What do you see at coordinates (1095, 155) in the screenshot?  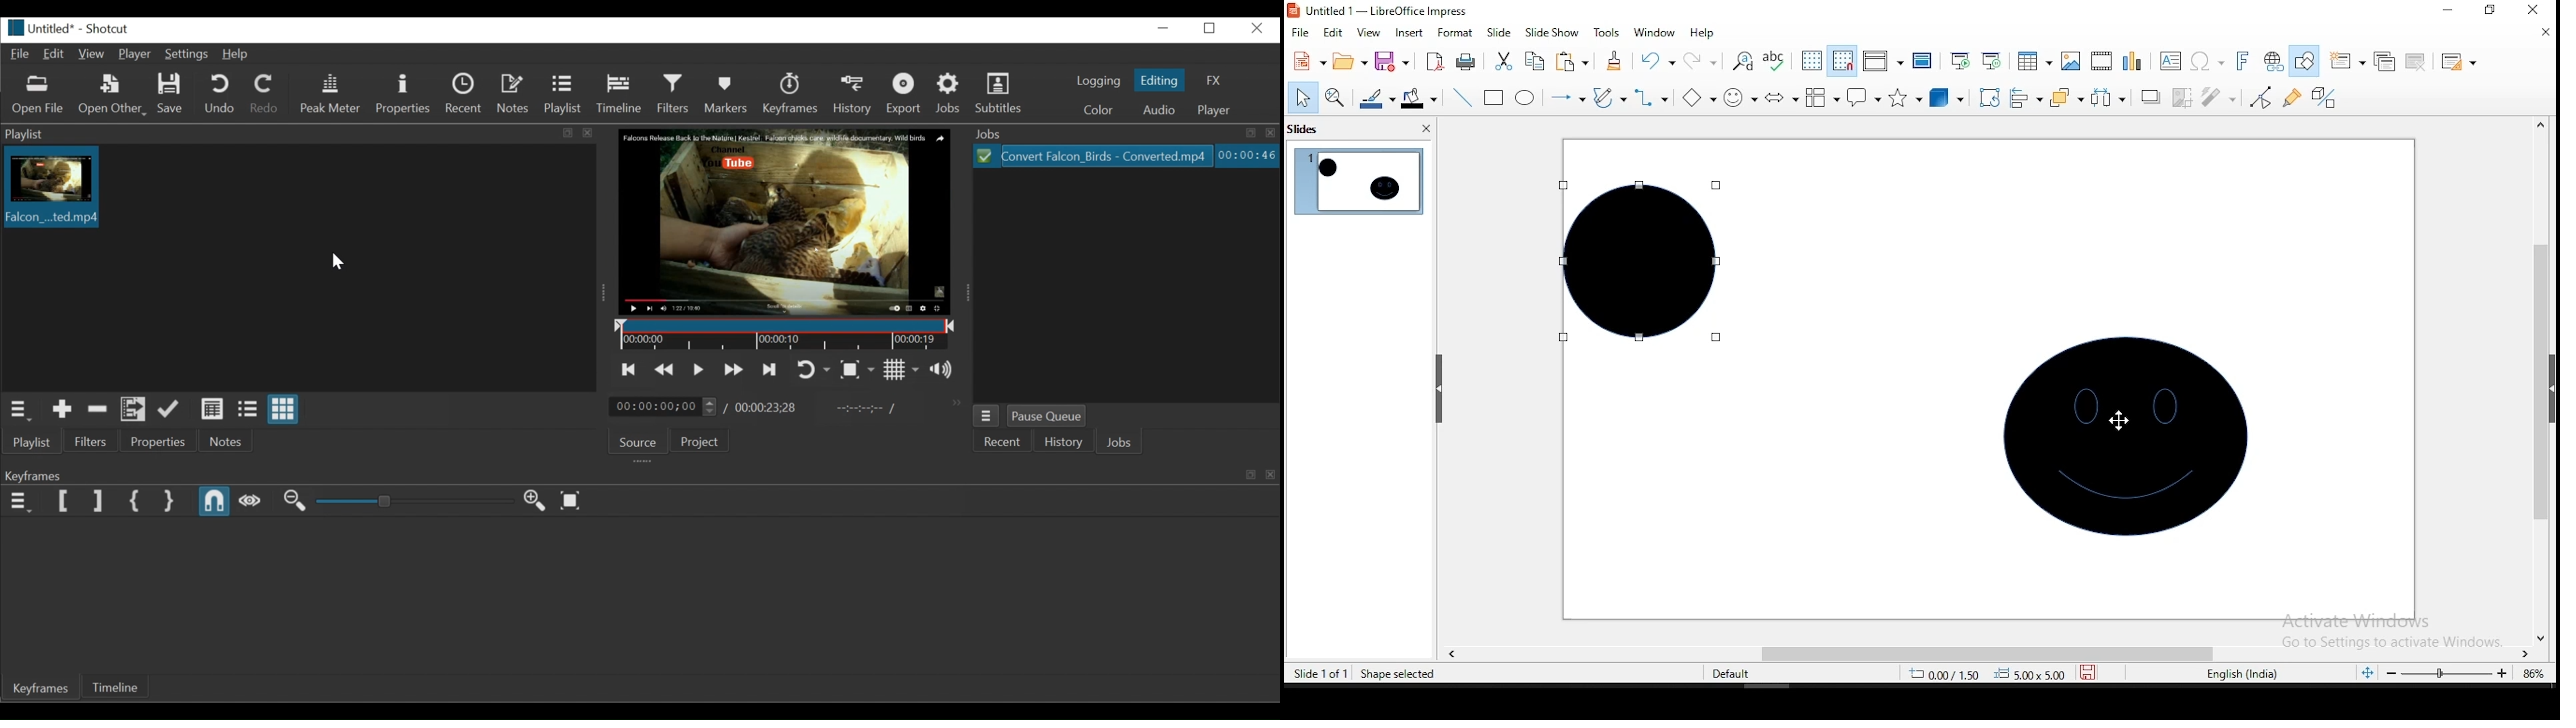 I see `File` at bounding box center [1095, 155].